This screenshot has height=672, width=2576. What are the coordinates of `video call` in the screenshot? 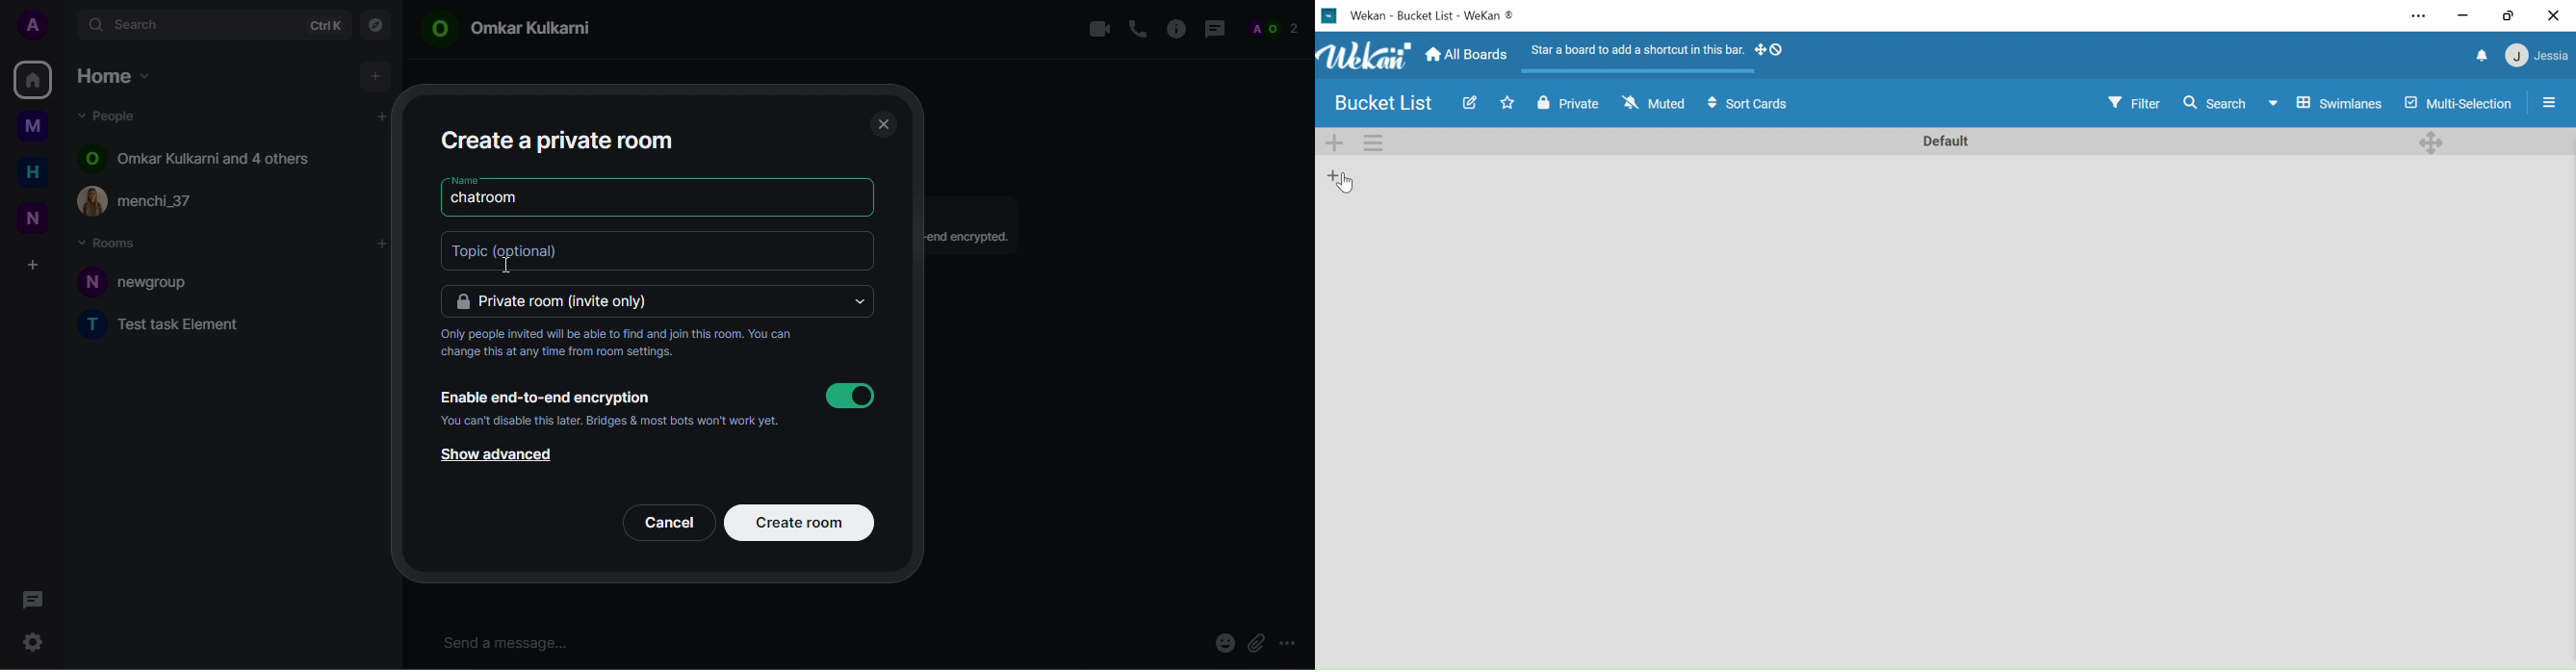 It's located at (1095, 27).